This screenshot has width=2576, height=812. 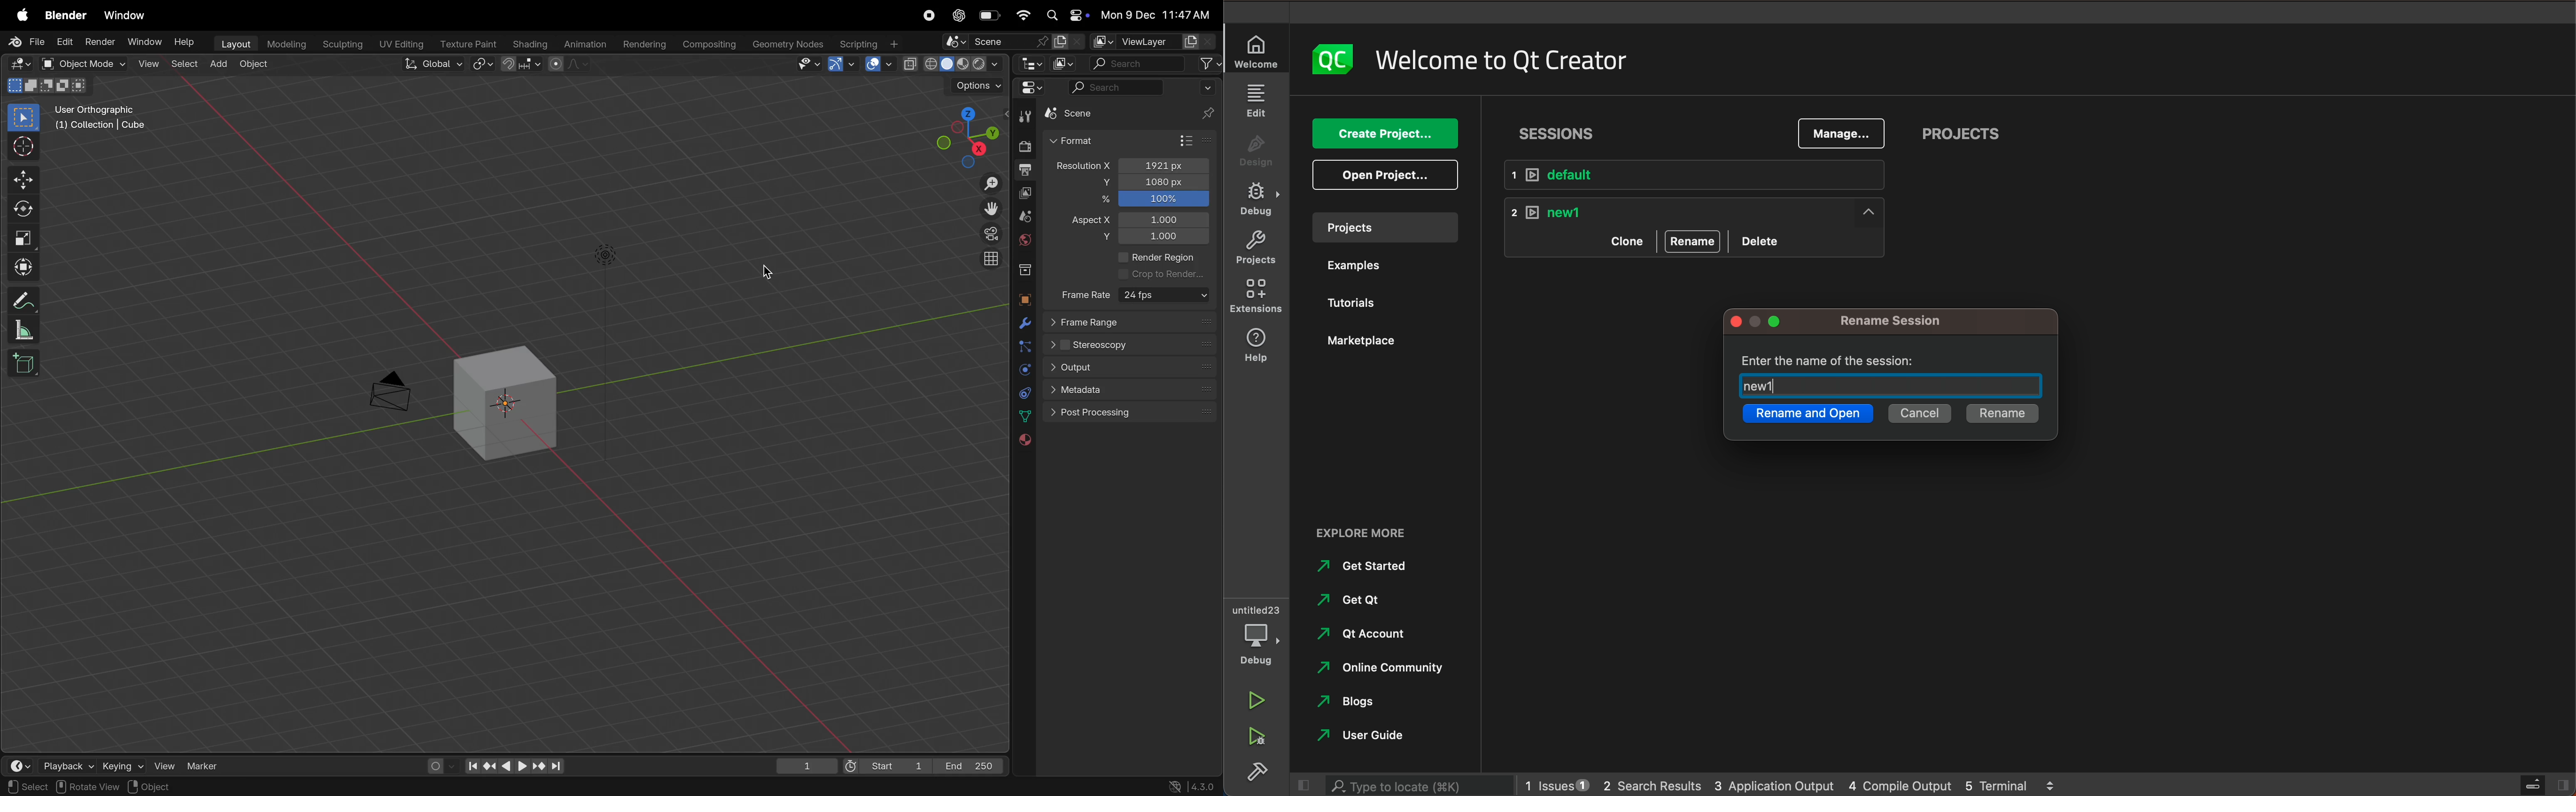 I want to click on tutorials, so click(x=1354, y=301).